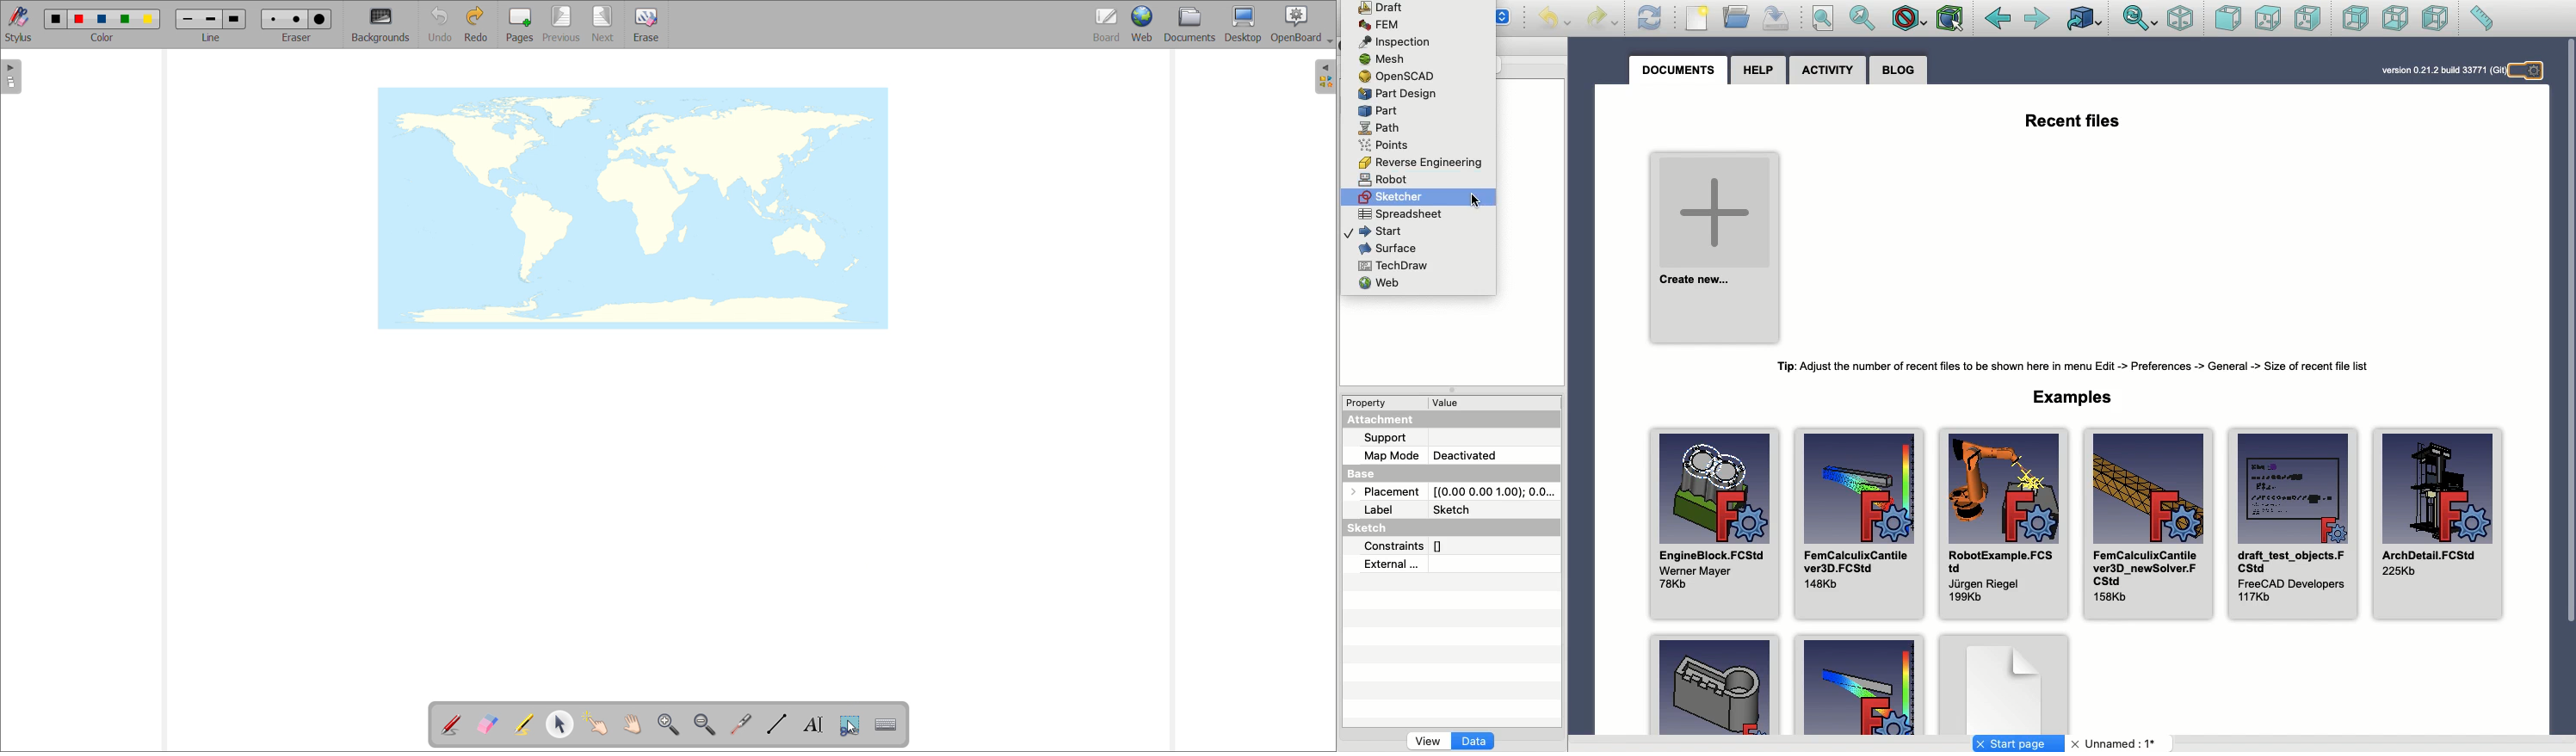  Describe the element at coordinates (79, 18) in the screenshot. I see `red` at that location.